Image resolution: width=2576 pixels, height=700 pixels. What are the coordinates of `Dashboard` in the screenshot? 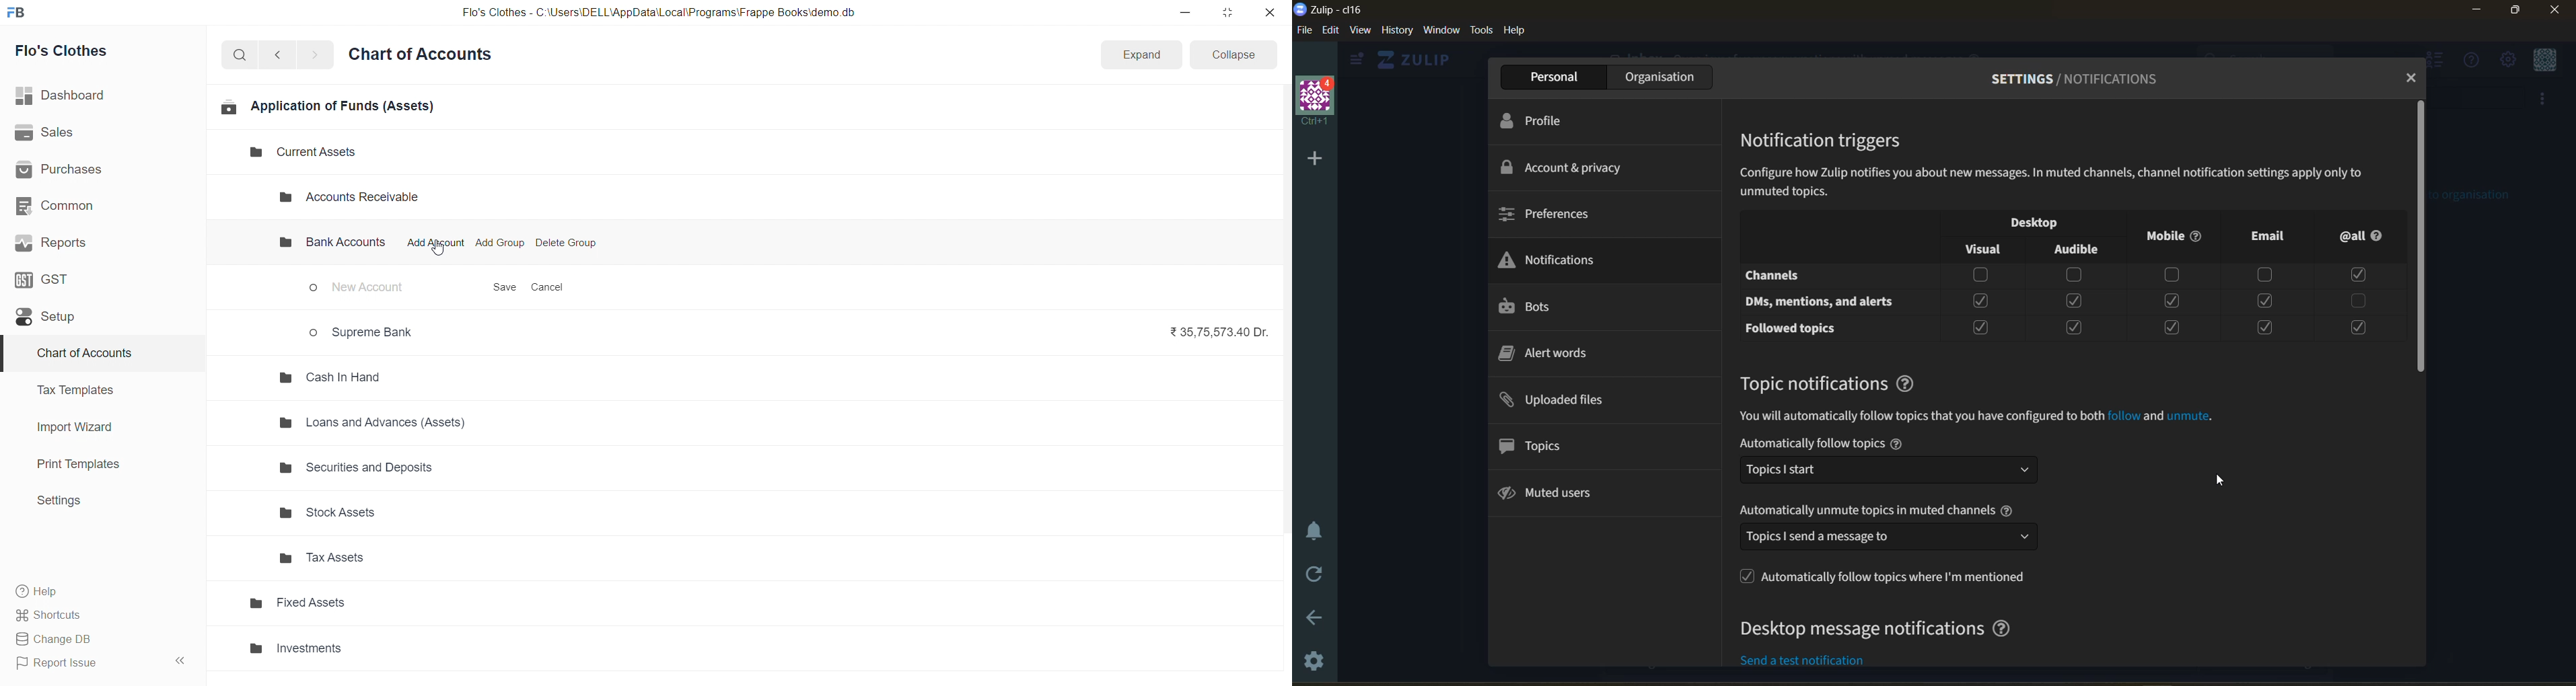 It's located at (99, 96).